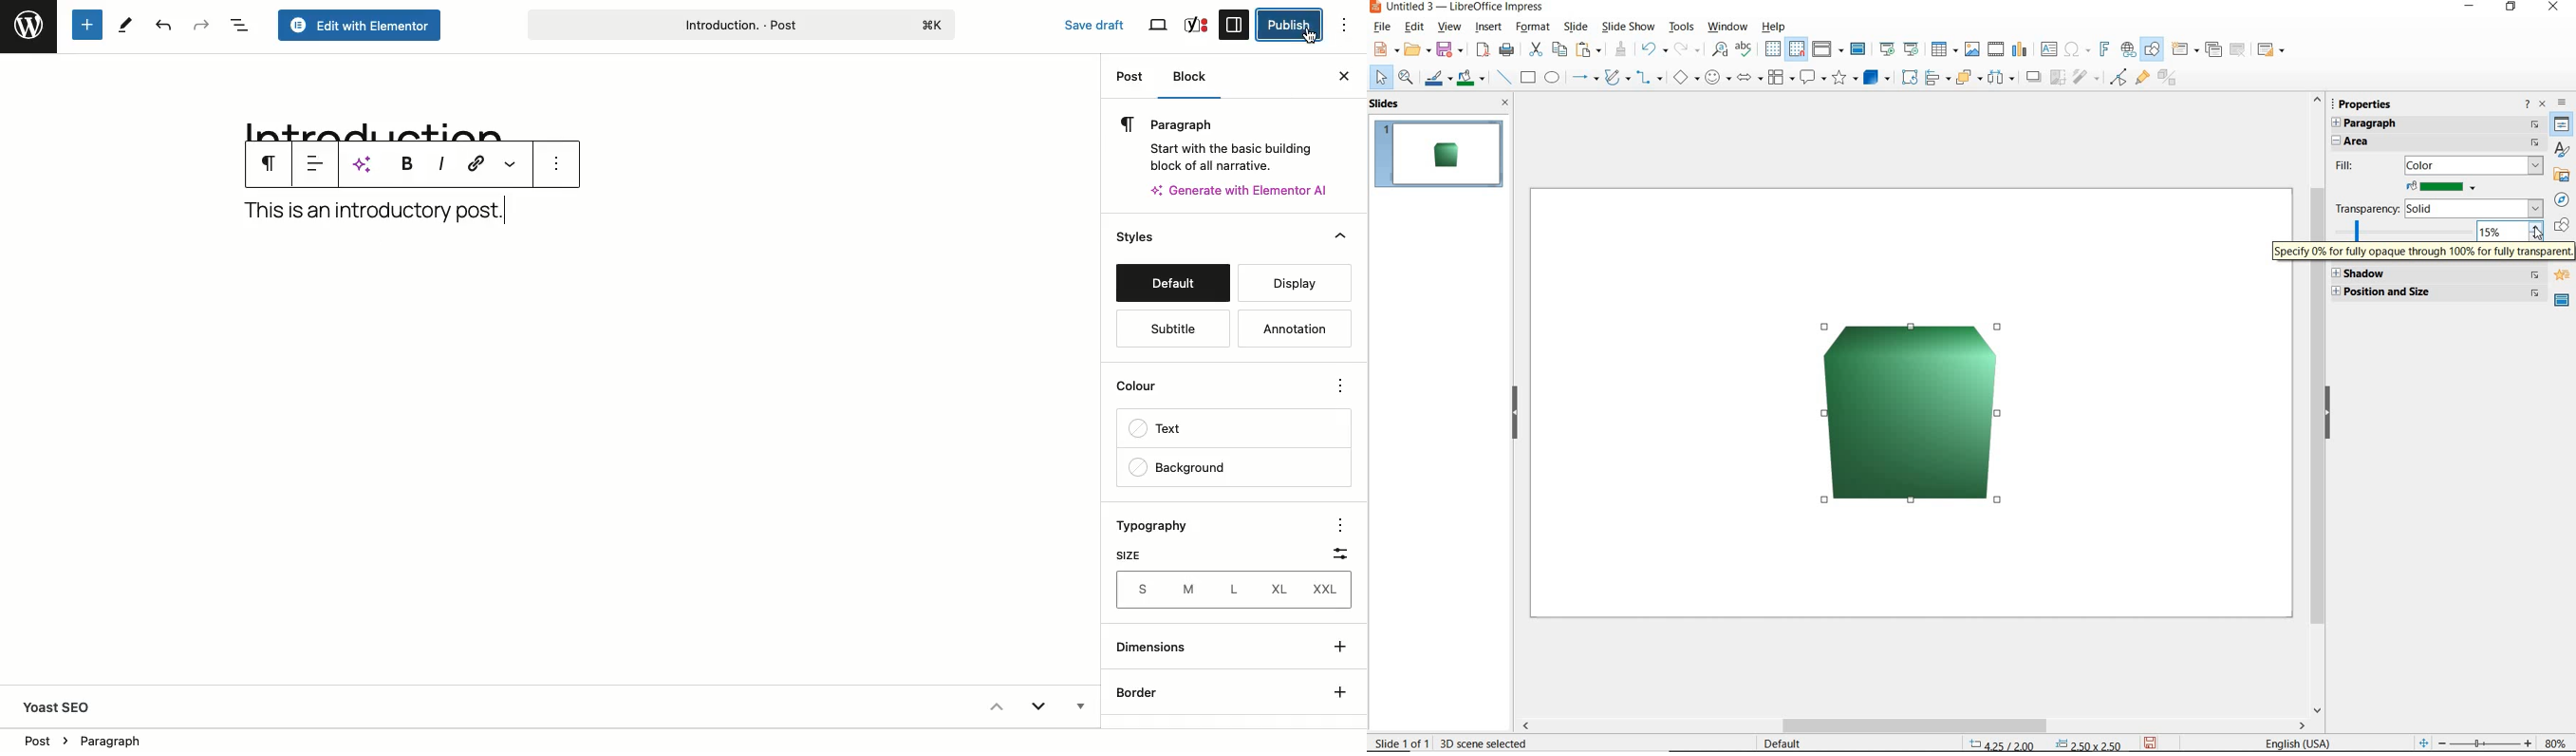  What do you see at coordinates (364, 165) in the screenshot?
I see `AI` at bounding box center [364, 165].